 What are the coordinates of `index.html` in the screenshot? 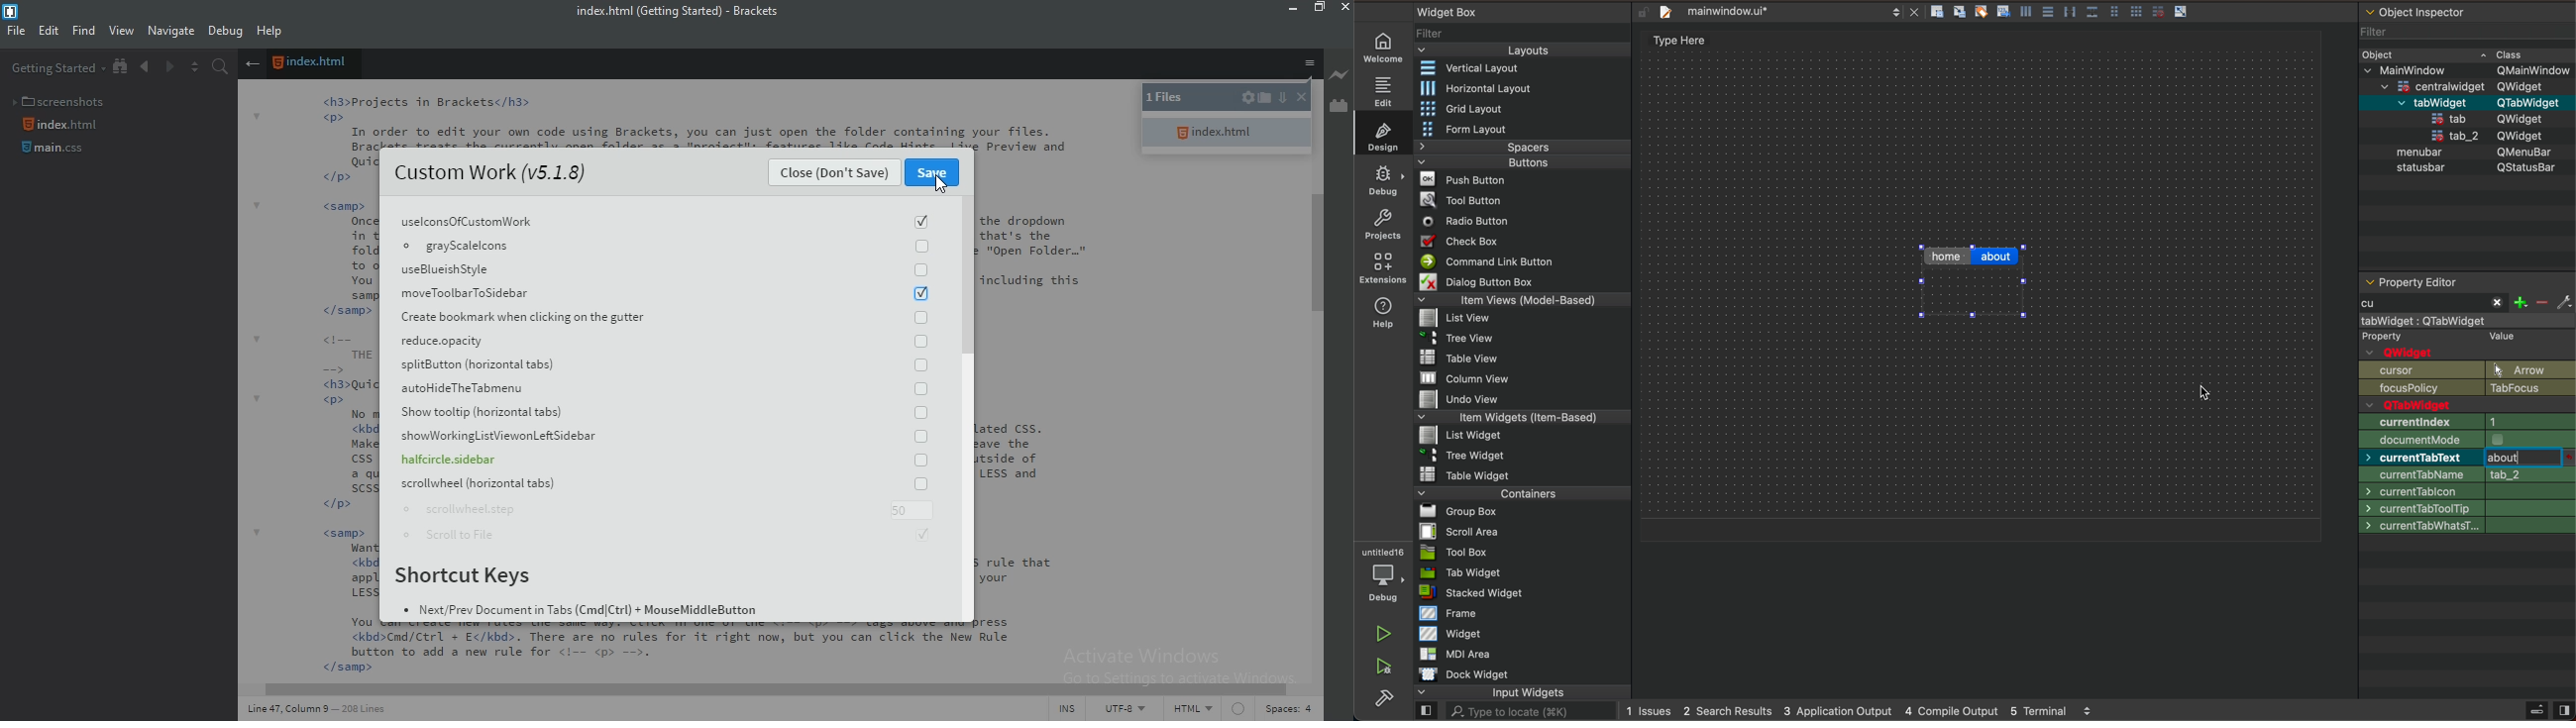 It's located at (1226, 133).